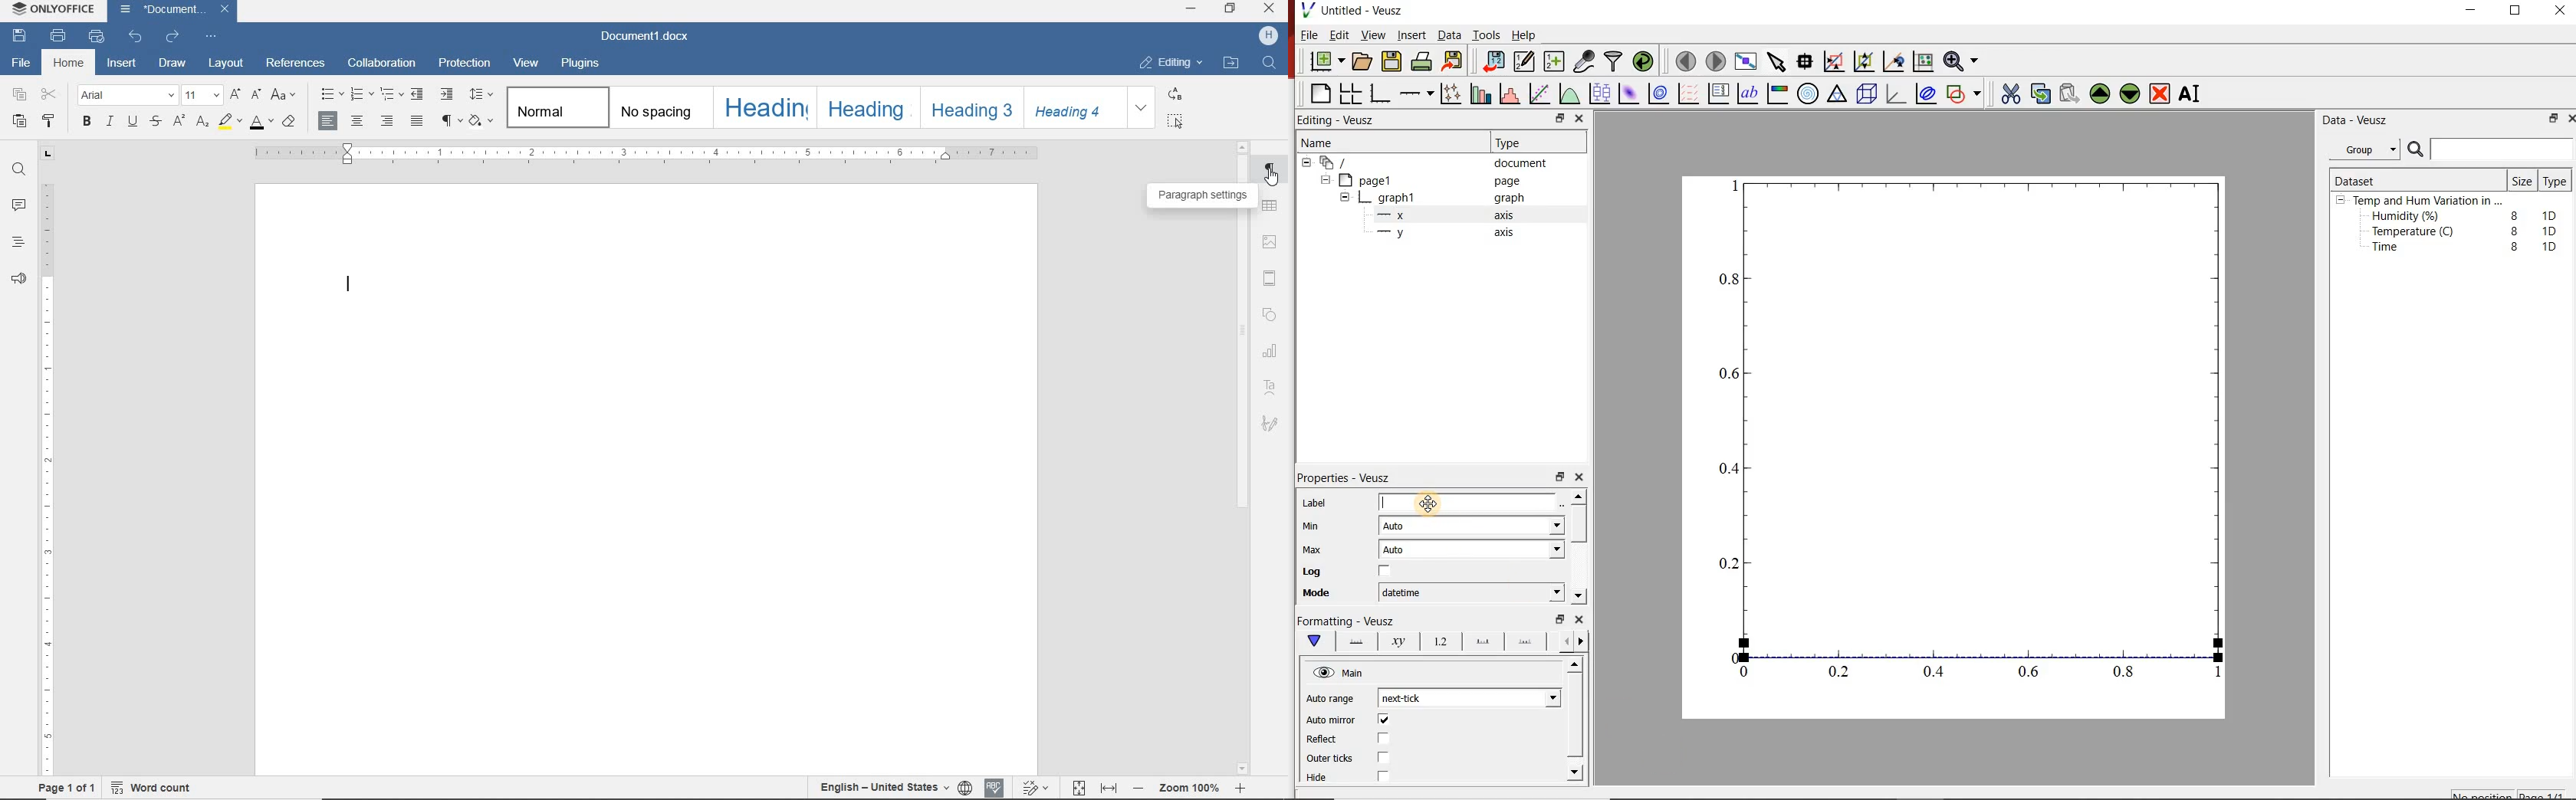  What do you see at coordinates (1141, 107) in the screenshot?
I see `expand` at bounding box center [1141, 107].